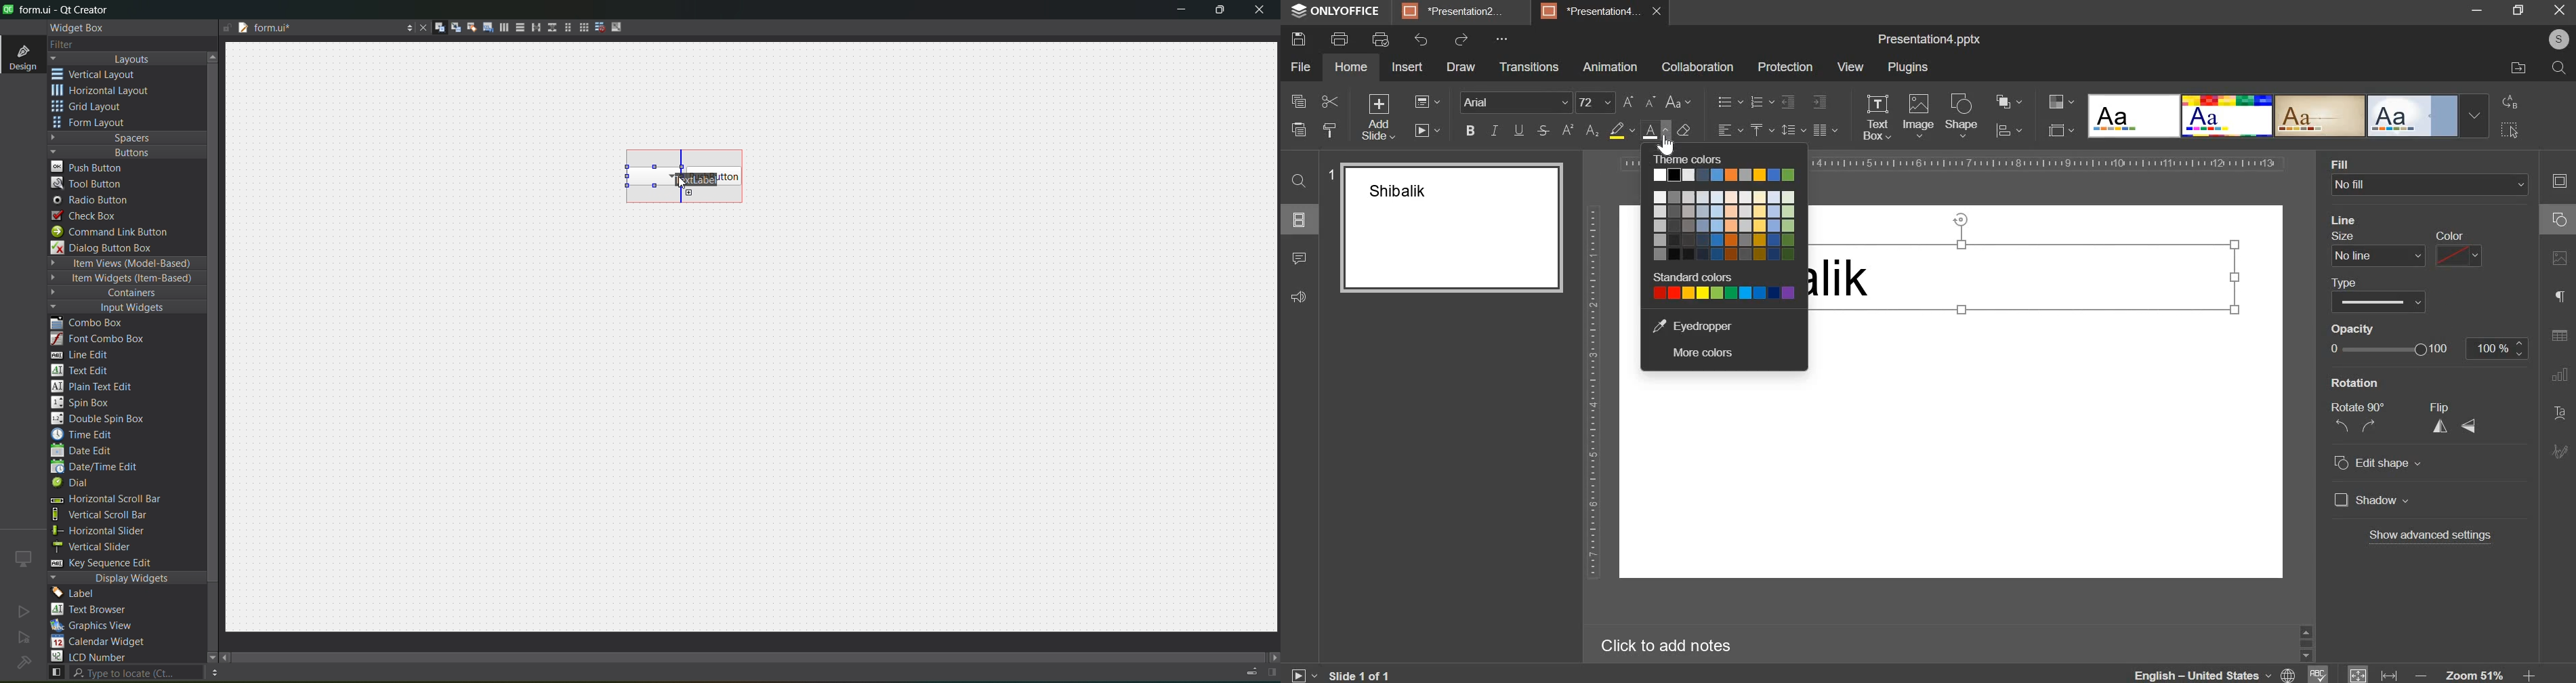 This screenshot has width=2576, height=700. Describe the element at coordinates (1377, 117) in the screenshot. I see `add slides` at that location.